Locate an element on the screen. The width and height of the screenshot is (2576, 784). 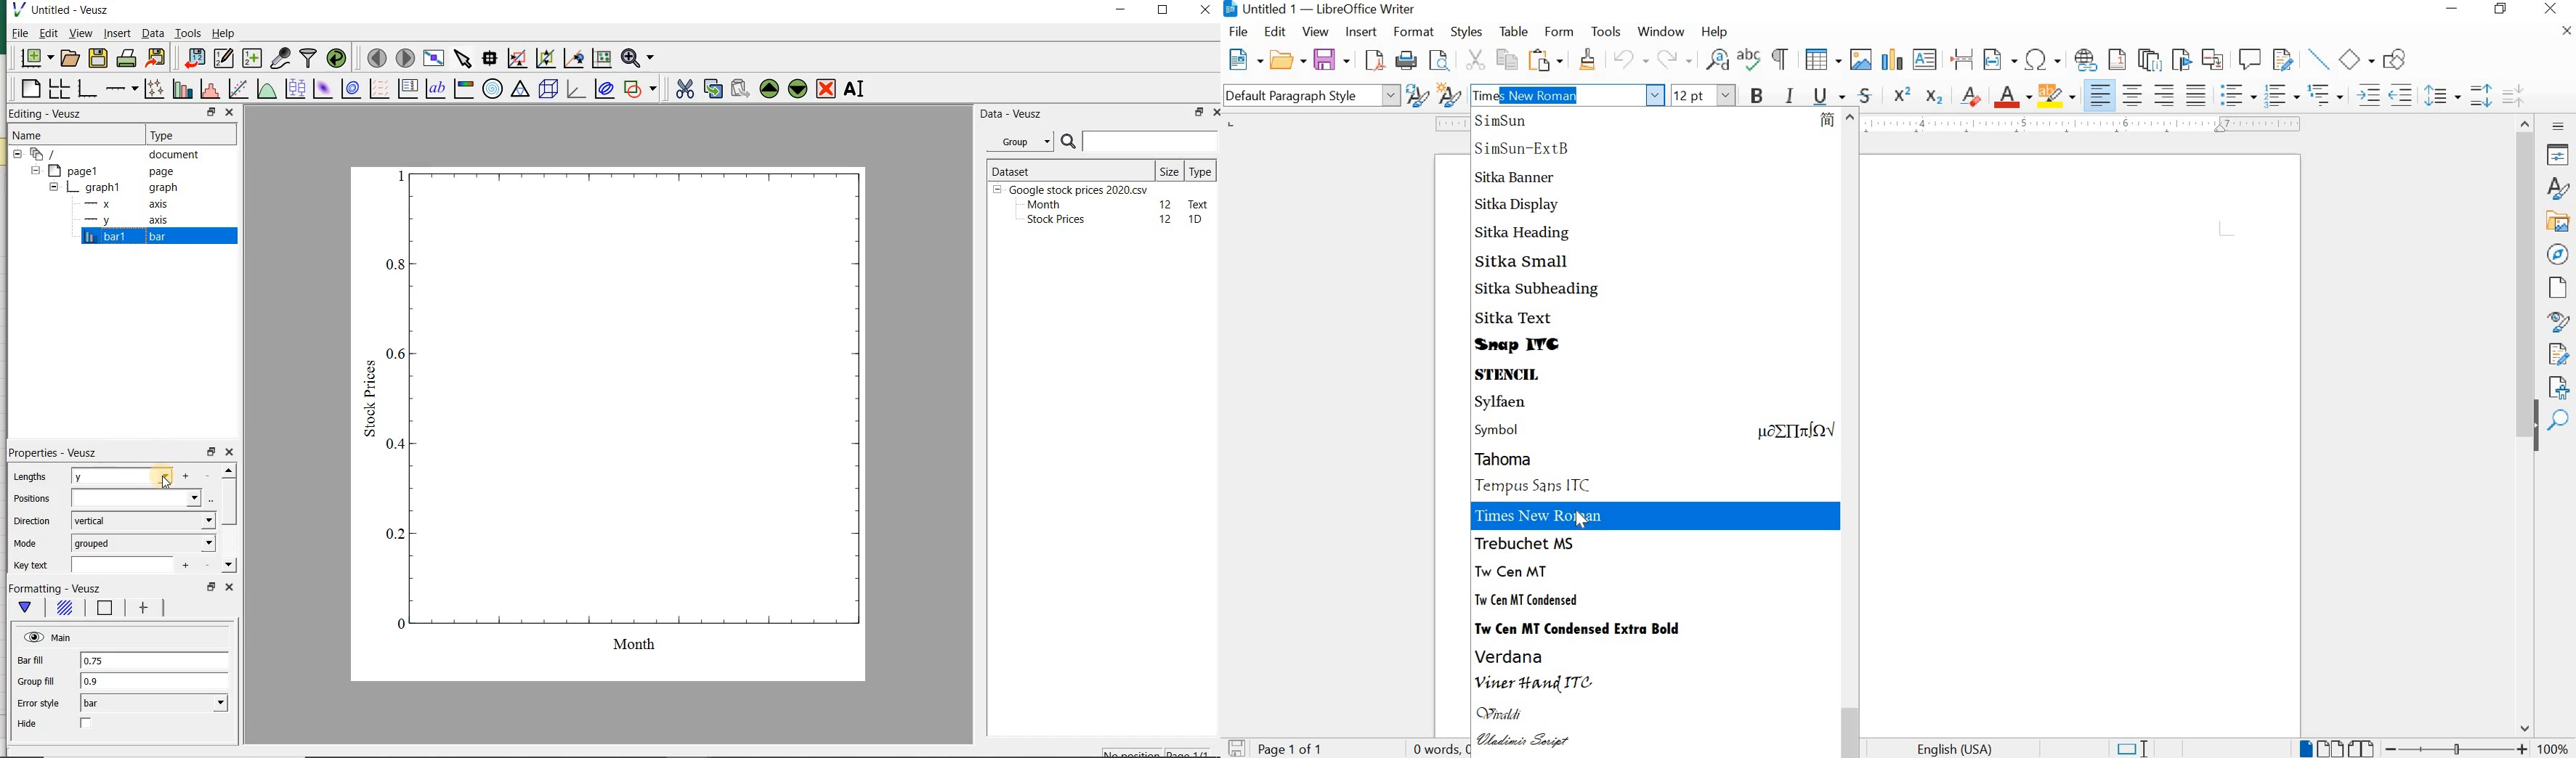
SNAP ITC is located at coordinates (1524, 346).